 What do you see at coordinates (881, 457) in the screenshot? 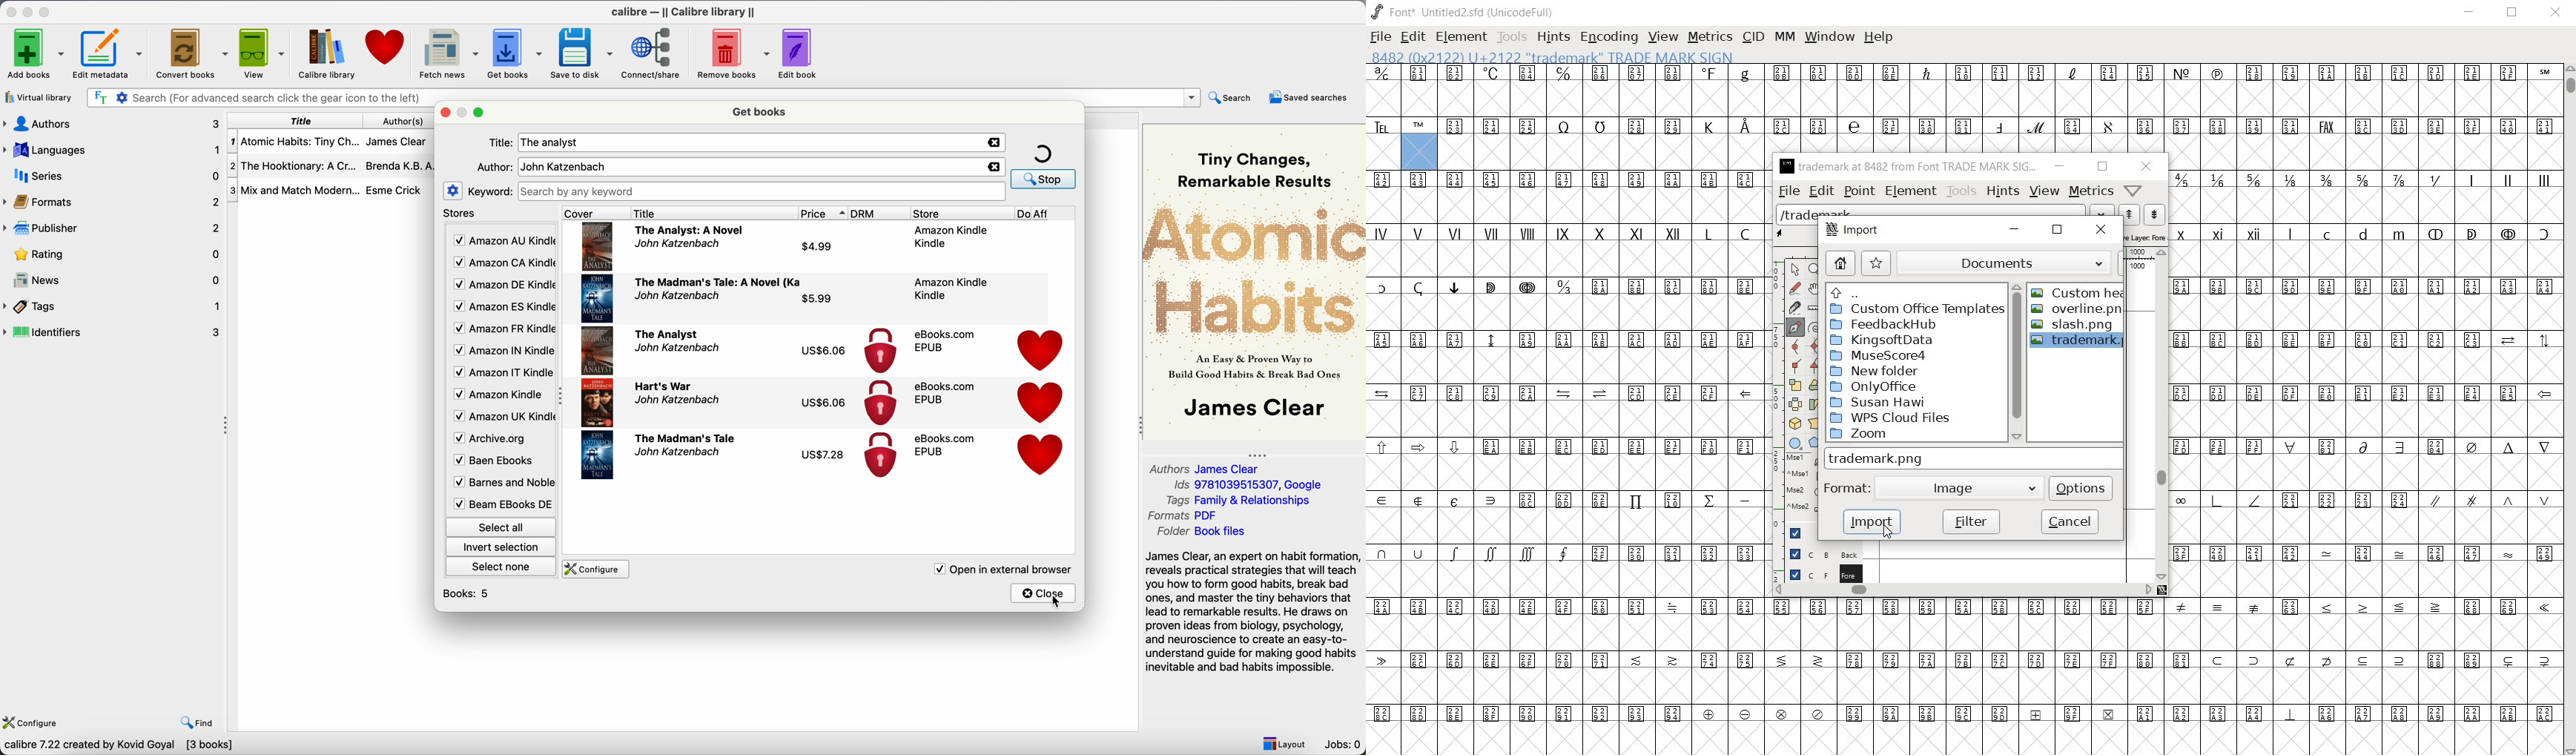
I see `icon` at bounding box center [881, 457].